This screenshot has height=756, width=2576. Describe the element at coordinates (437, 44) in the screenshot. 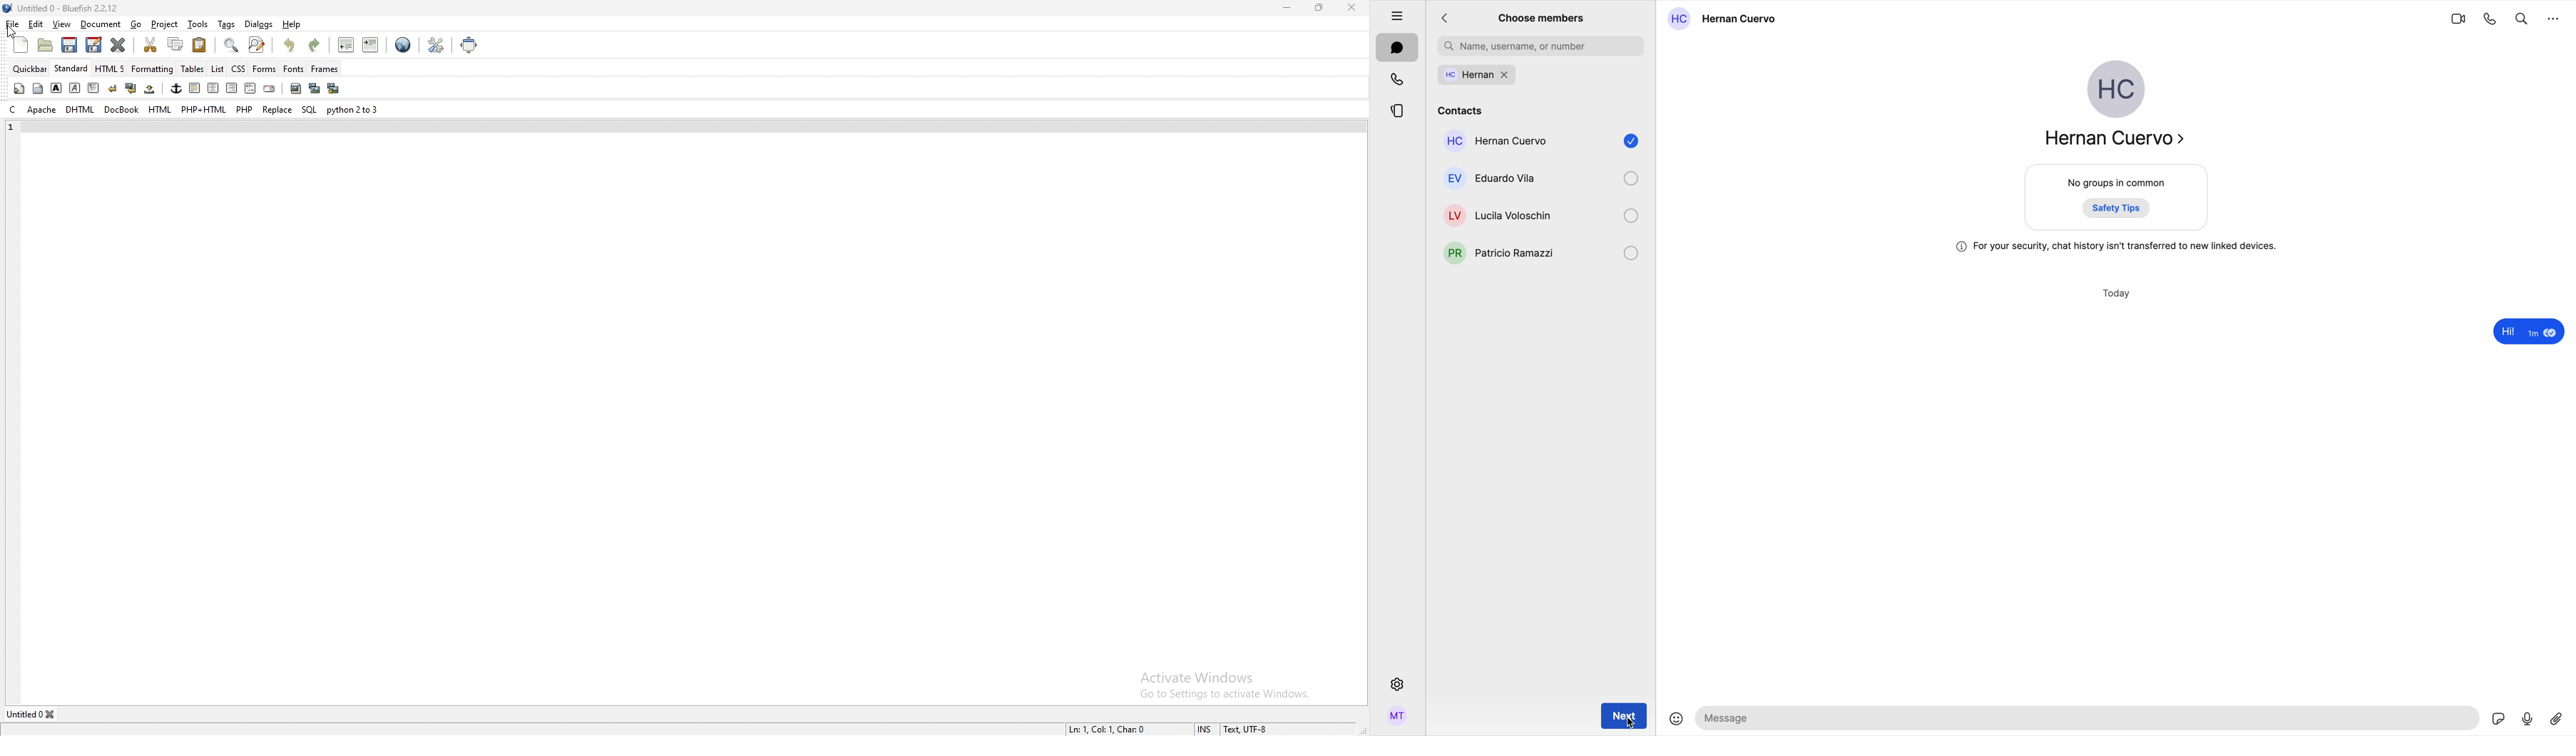

I see `edit preference` at that location.